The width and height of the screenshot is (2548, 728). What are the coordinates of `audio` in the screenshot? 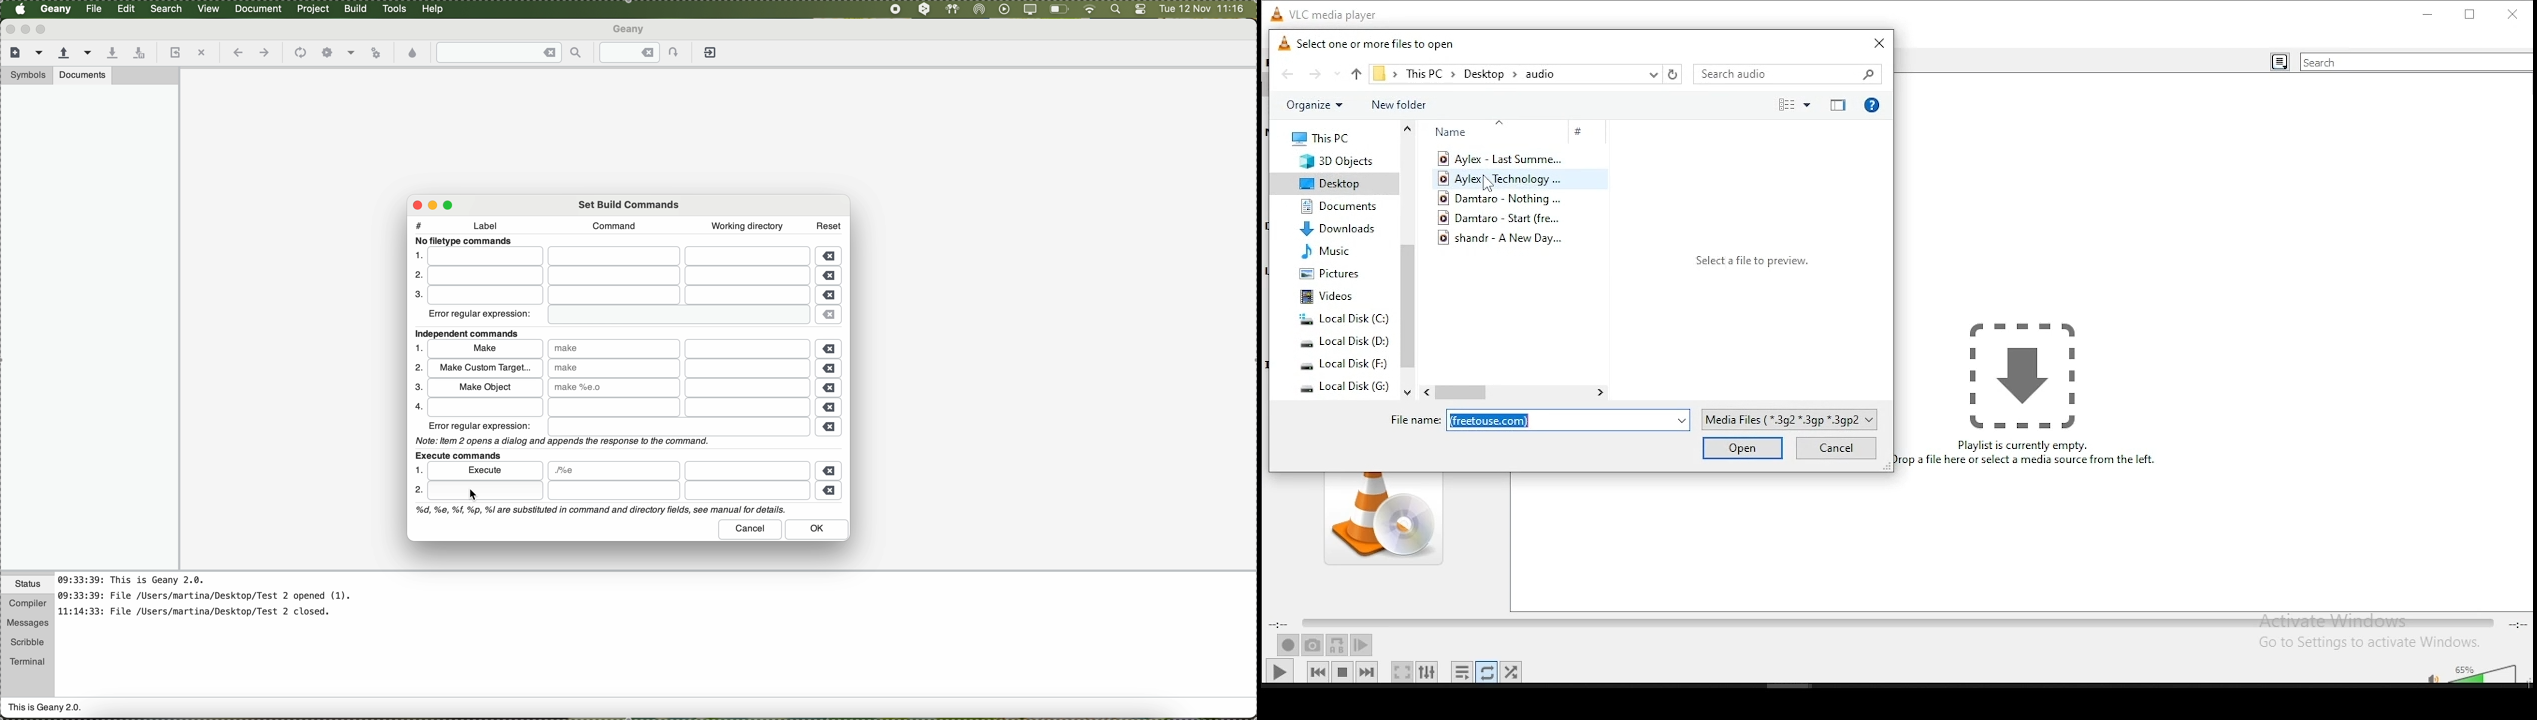 It's located at (1541, 75).